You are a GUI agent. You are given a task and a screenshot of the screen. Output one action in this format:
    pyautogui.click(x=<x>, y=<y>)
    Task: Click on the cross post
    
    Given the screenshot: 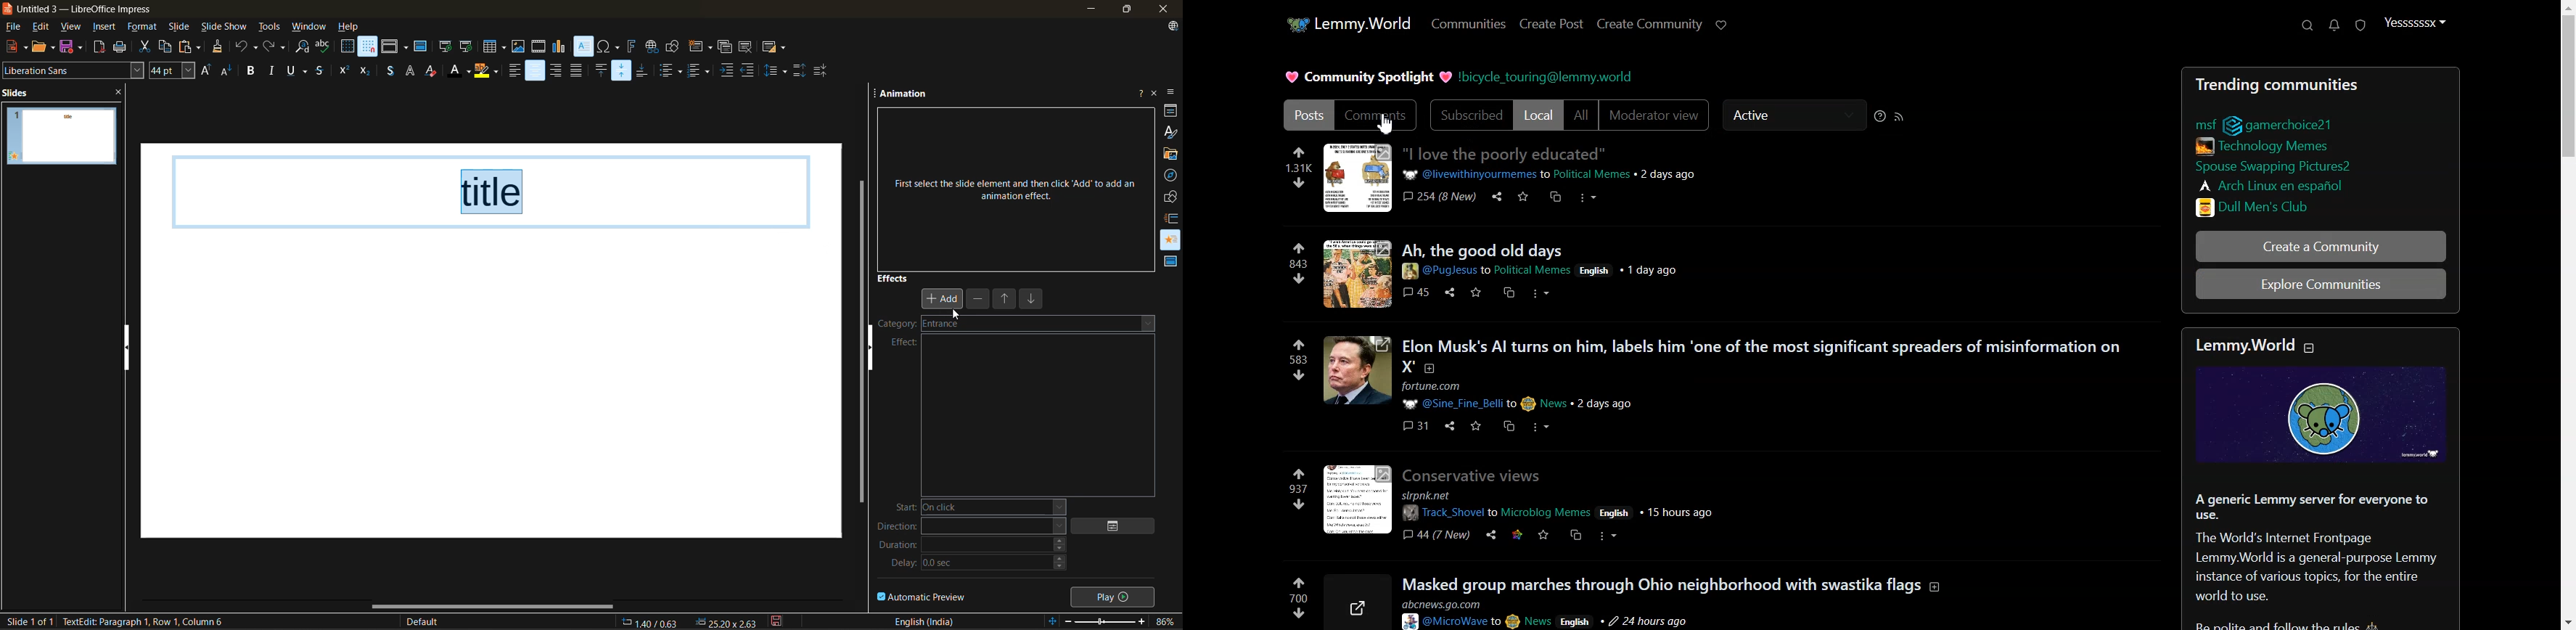 What is the action you would take?
    pyautogui.click(x=1507, y=425)
    